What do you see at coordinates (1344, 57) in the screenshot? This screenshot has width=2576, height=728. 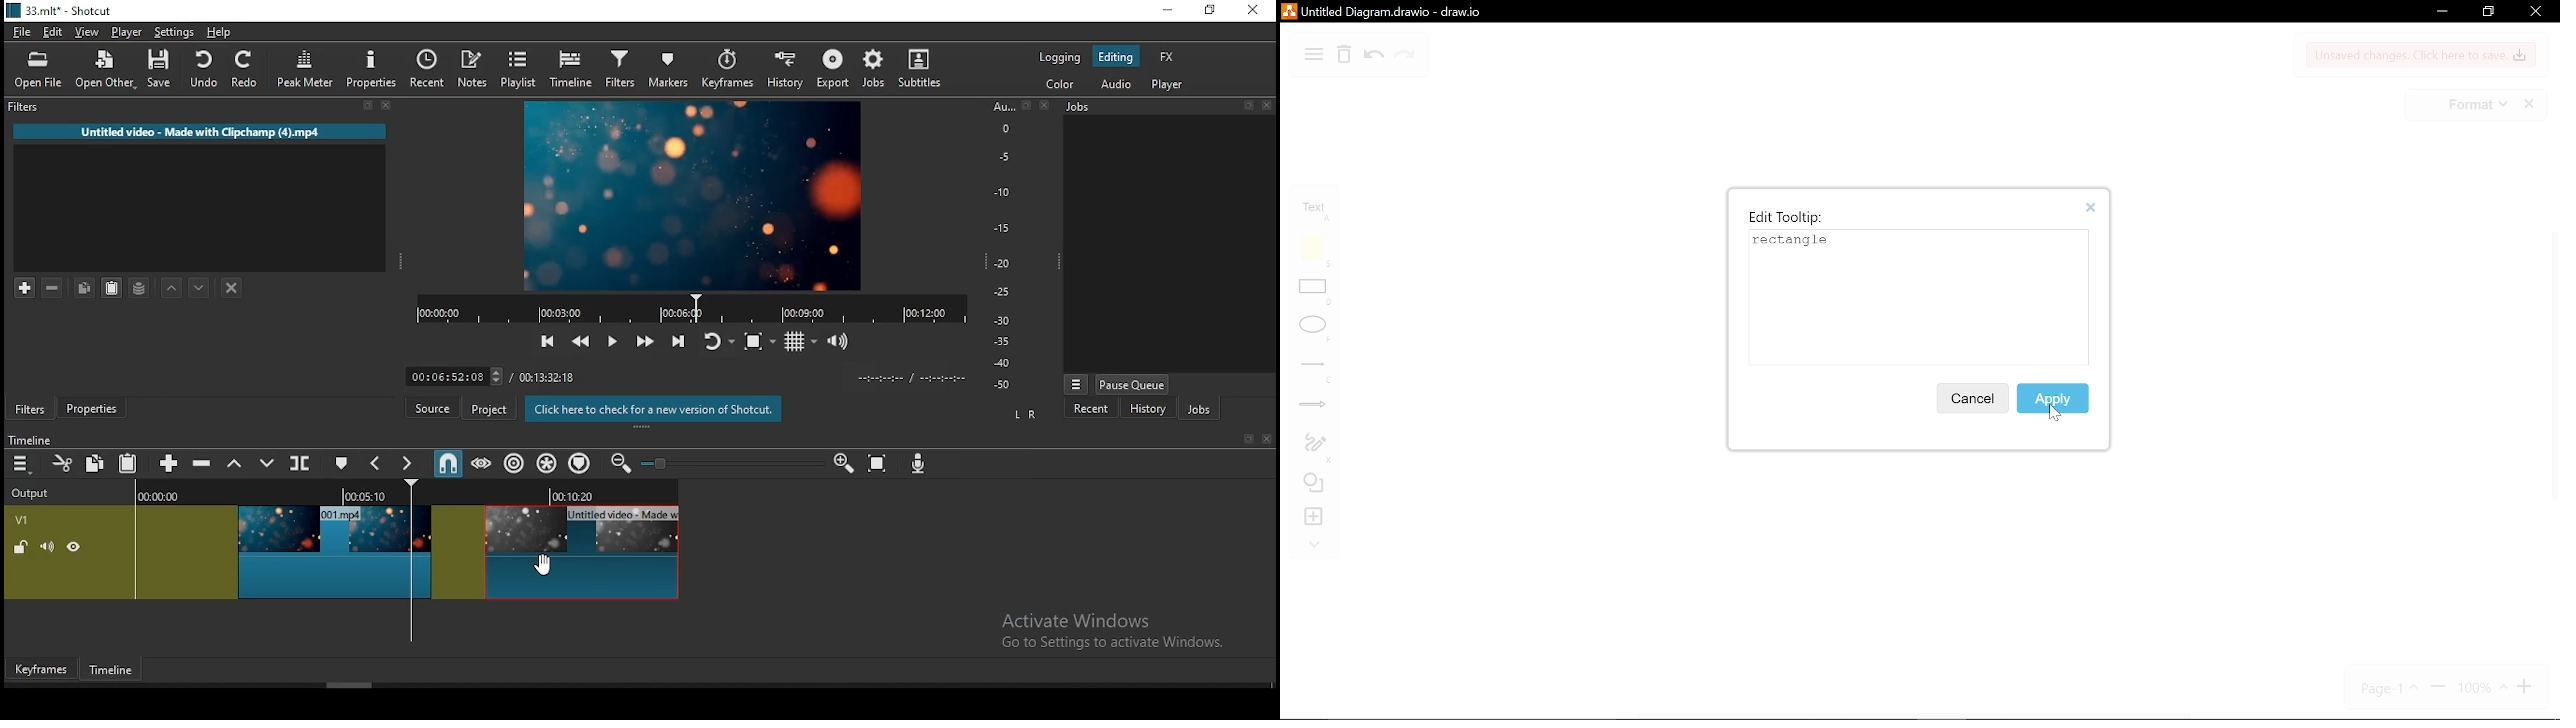 I see `delete` at bounding box center [1344, 57].